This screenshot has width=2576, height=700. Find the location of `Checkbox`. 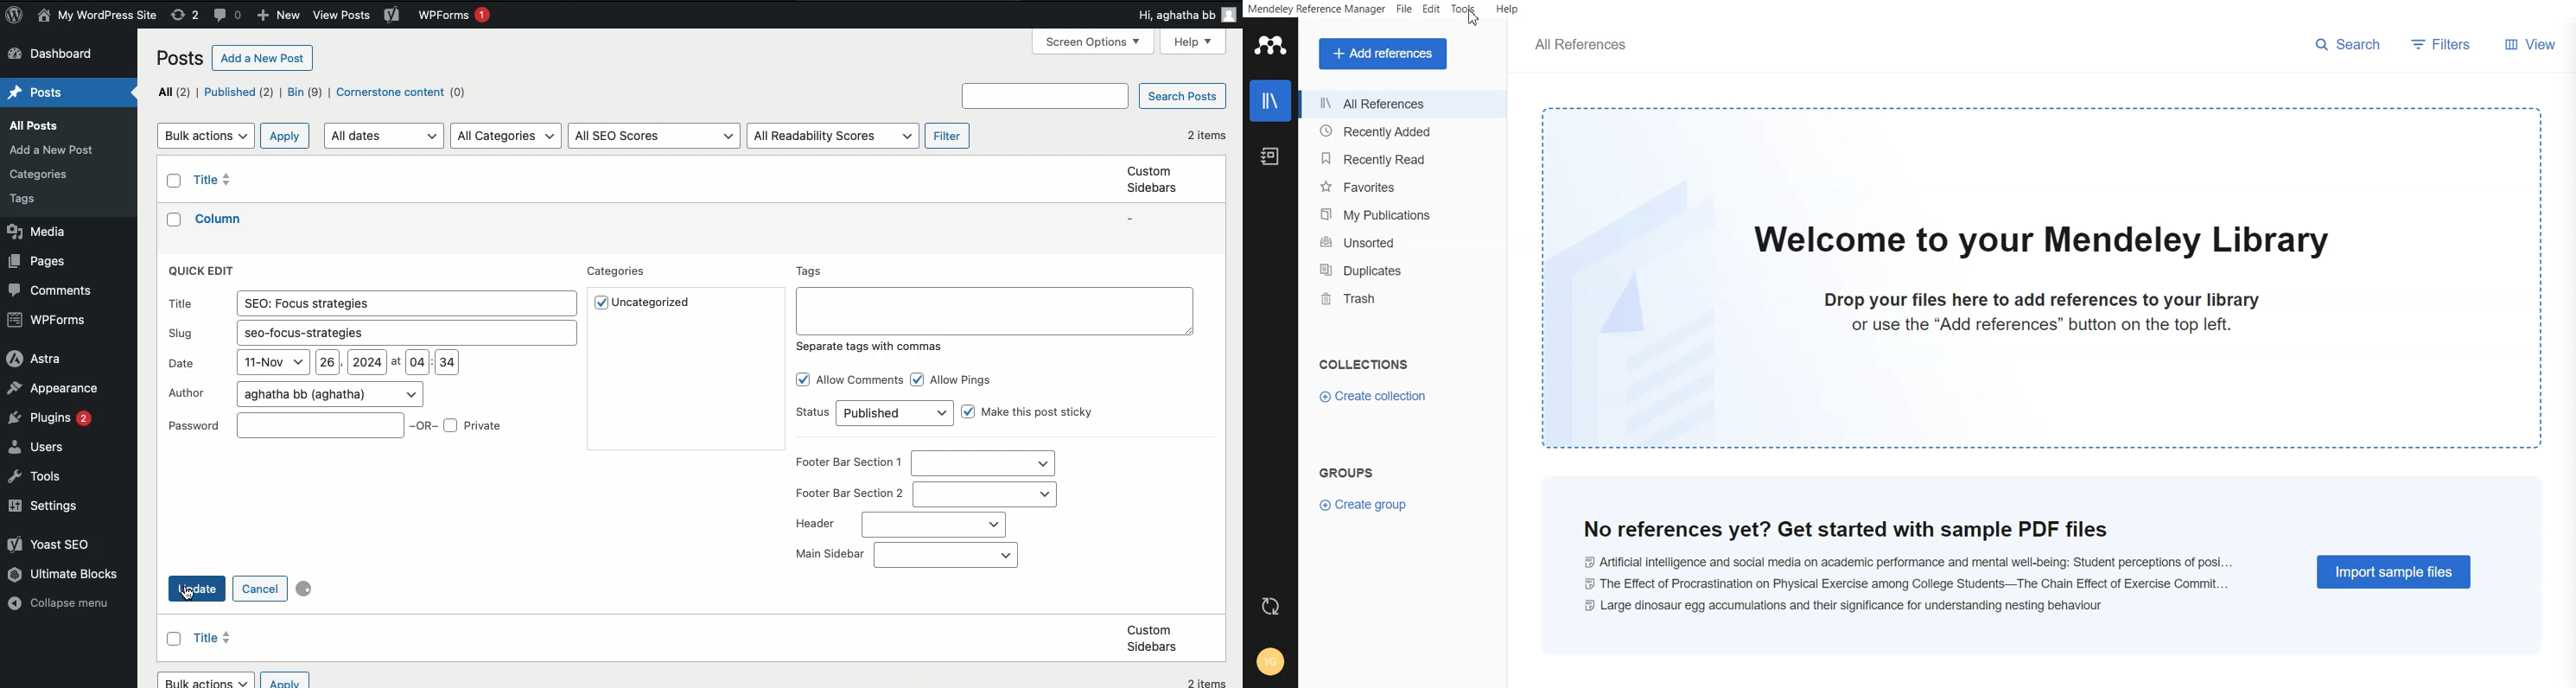

Checkbox is located at coordinates (918, 379).